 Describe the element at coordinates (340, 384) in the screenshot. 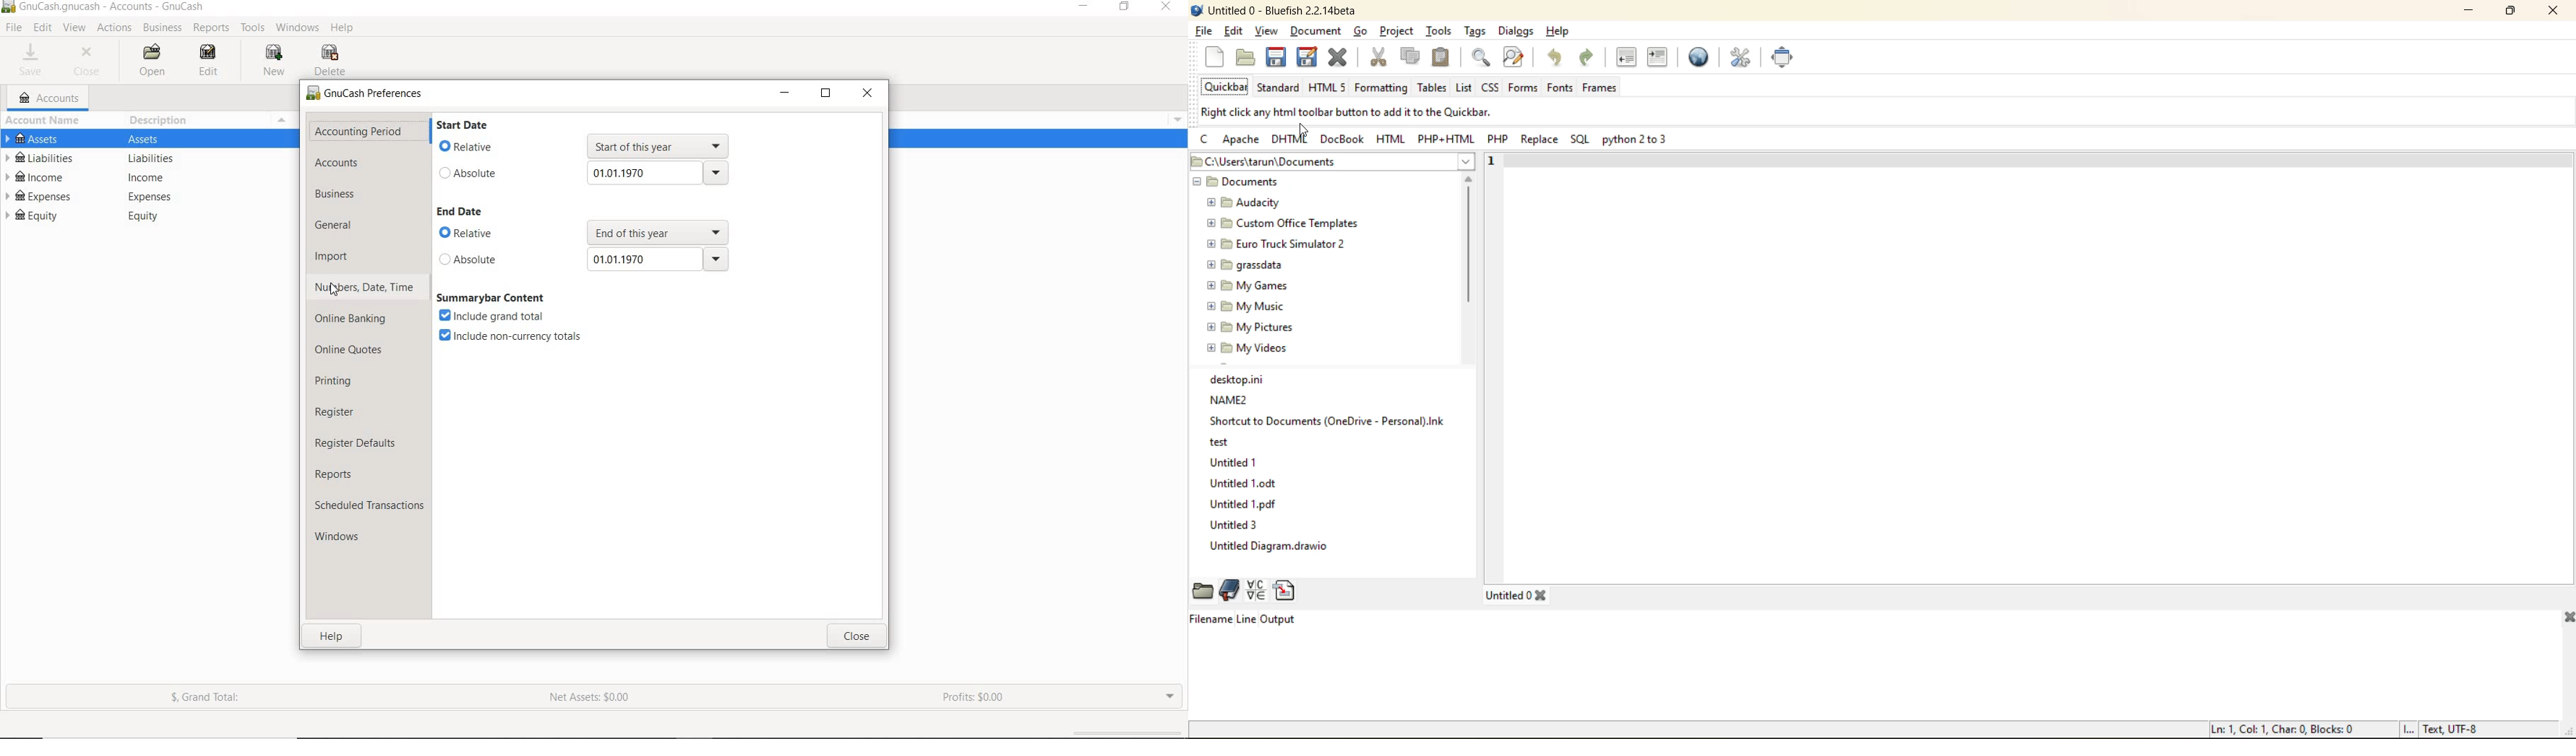

I see `printing` at that location.